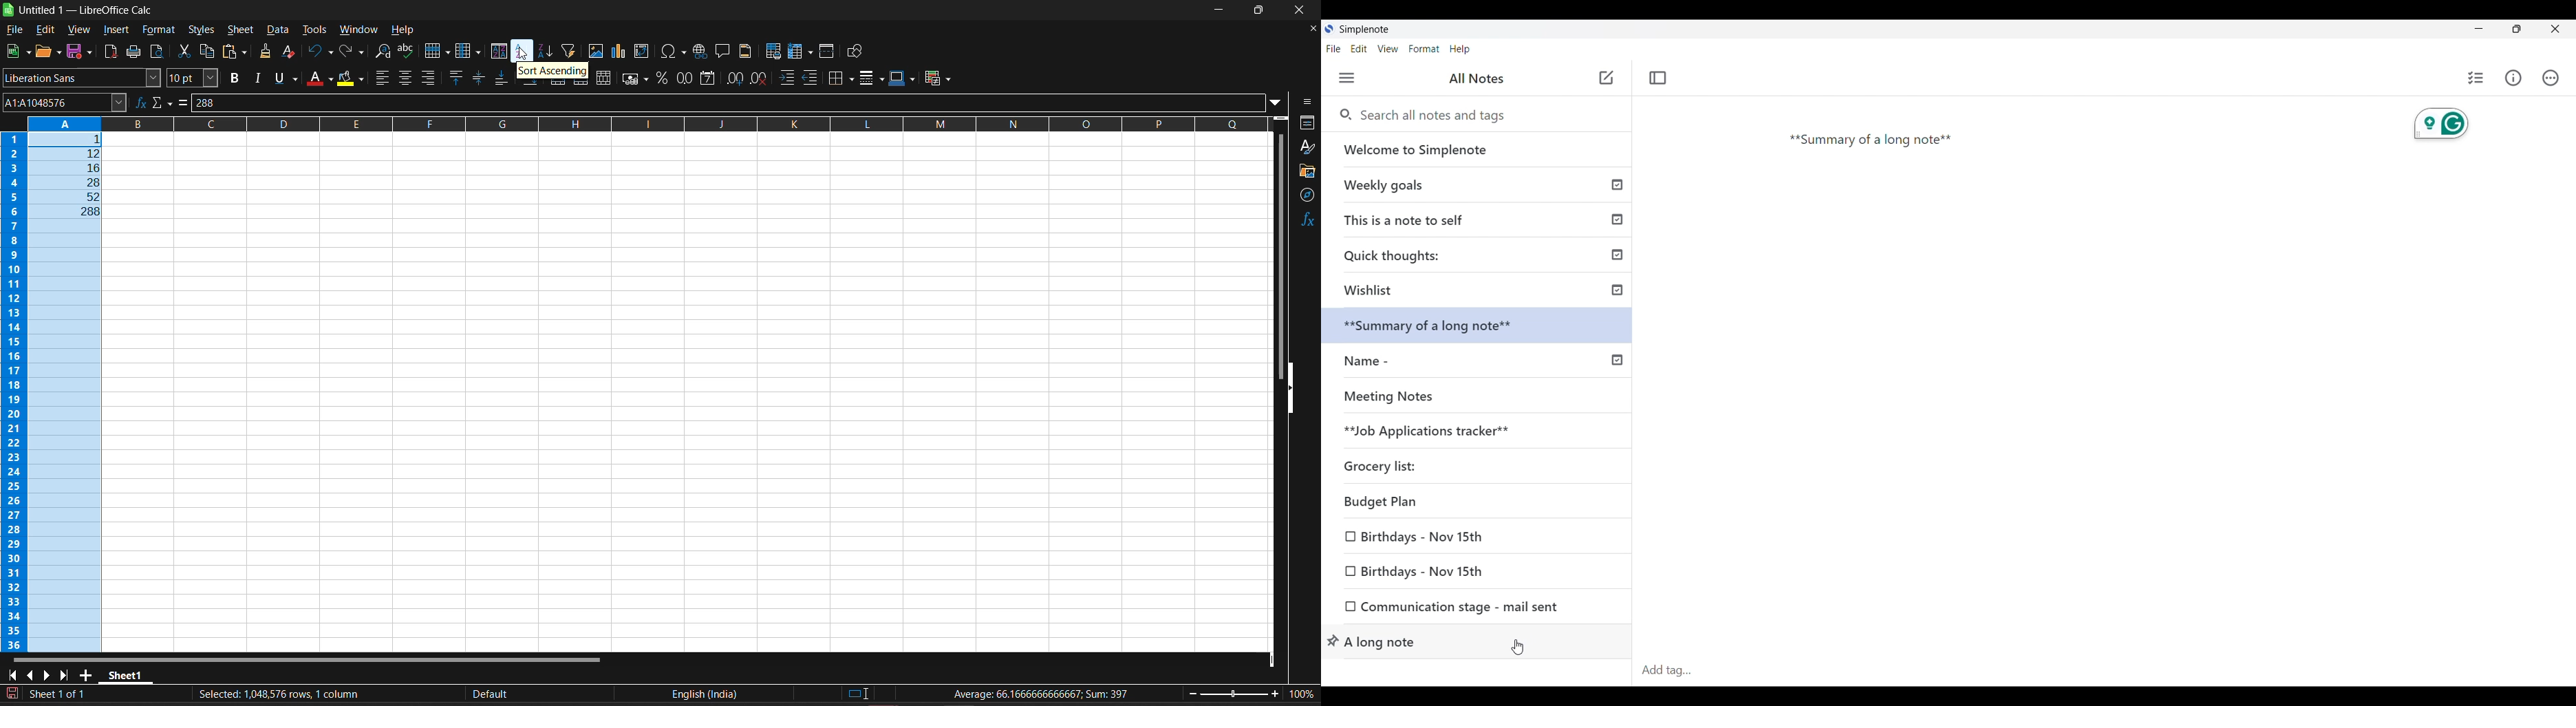 The width and height of the screenshot is (2576, 728). I want to click on split window, so click(828, 52).